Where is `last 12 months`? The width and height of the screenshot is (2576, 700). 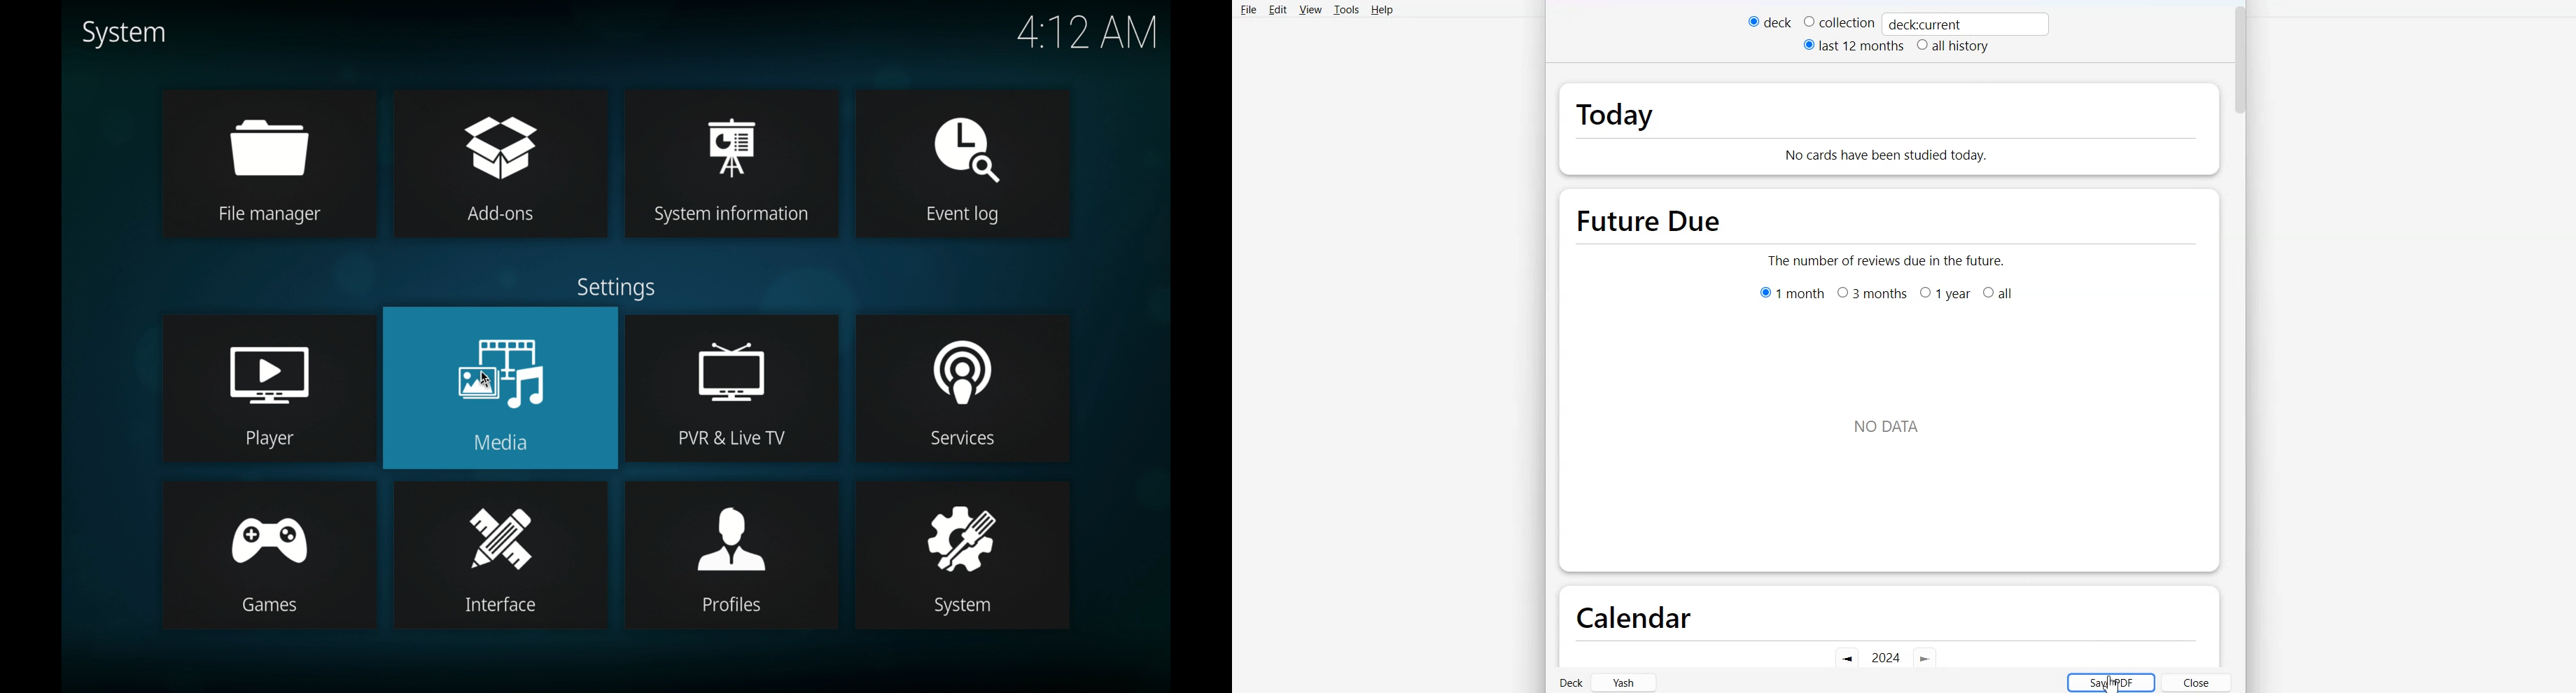 last 12 months is located at coordinates (1854, 46).